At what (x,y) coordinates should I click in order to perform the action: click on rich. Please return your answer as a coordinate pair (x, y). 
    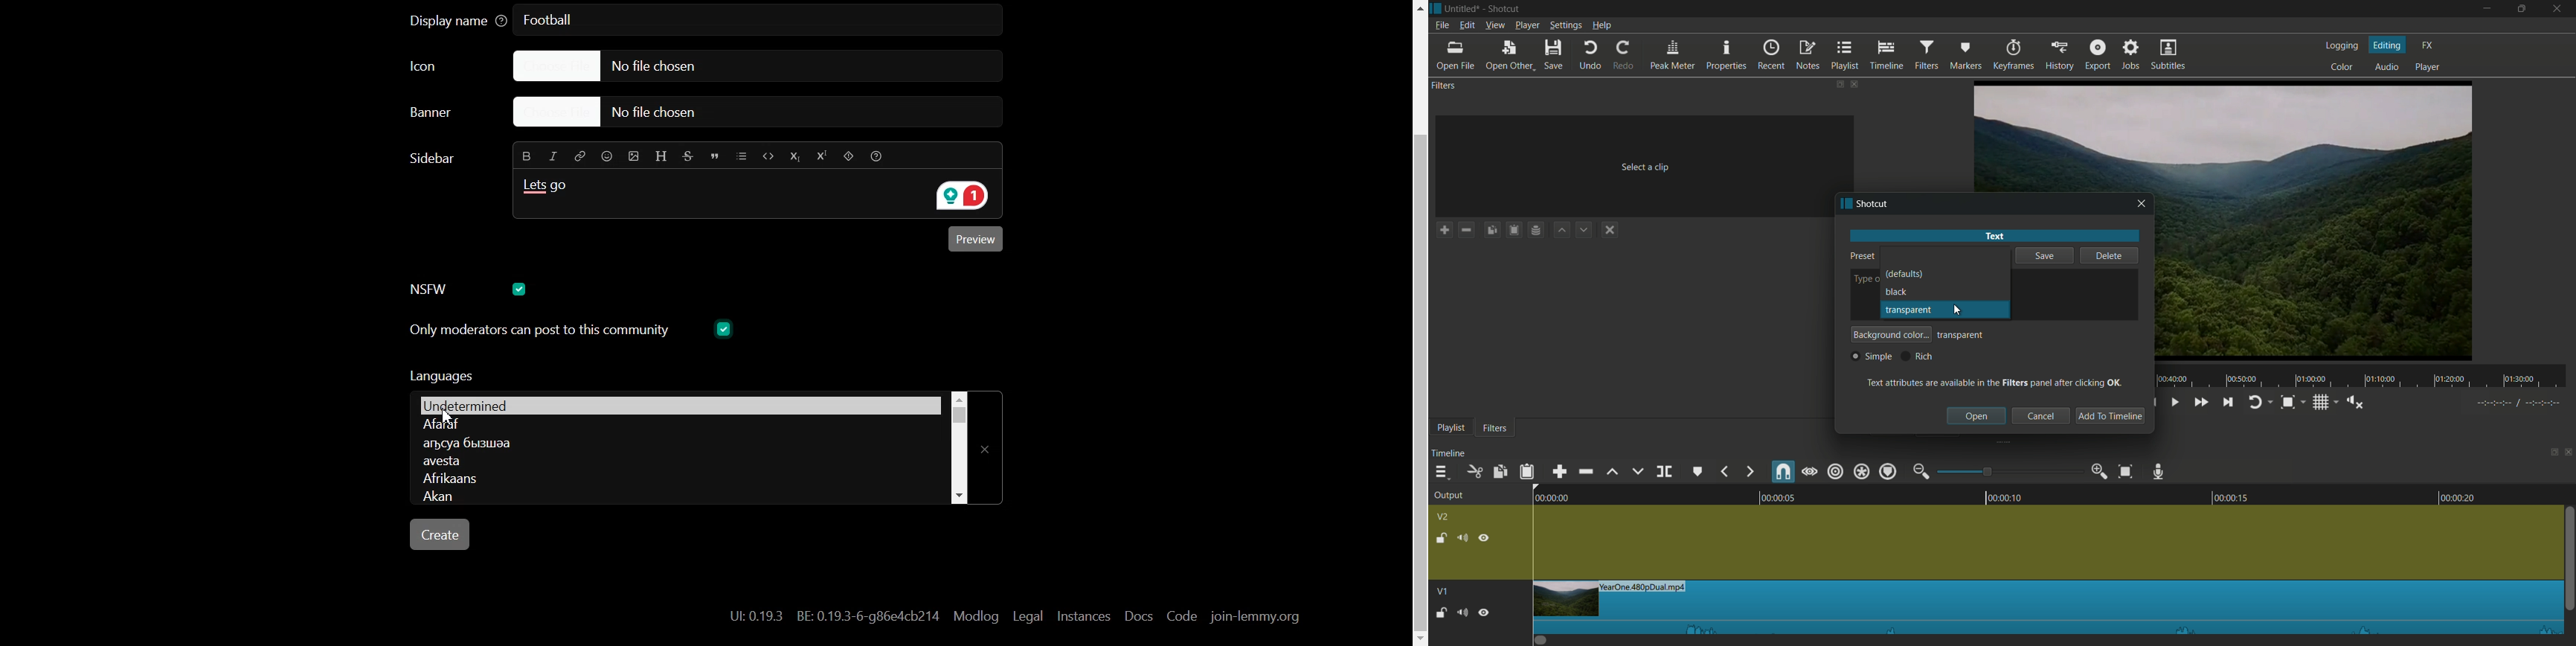
    Looking at the image, I should click on (1916, 356).